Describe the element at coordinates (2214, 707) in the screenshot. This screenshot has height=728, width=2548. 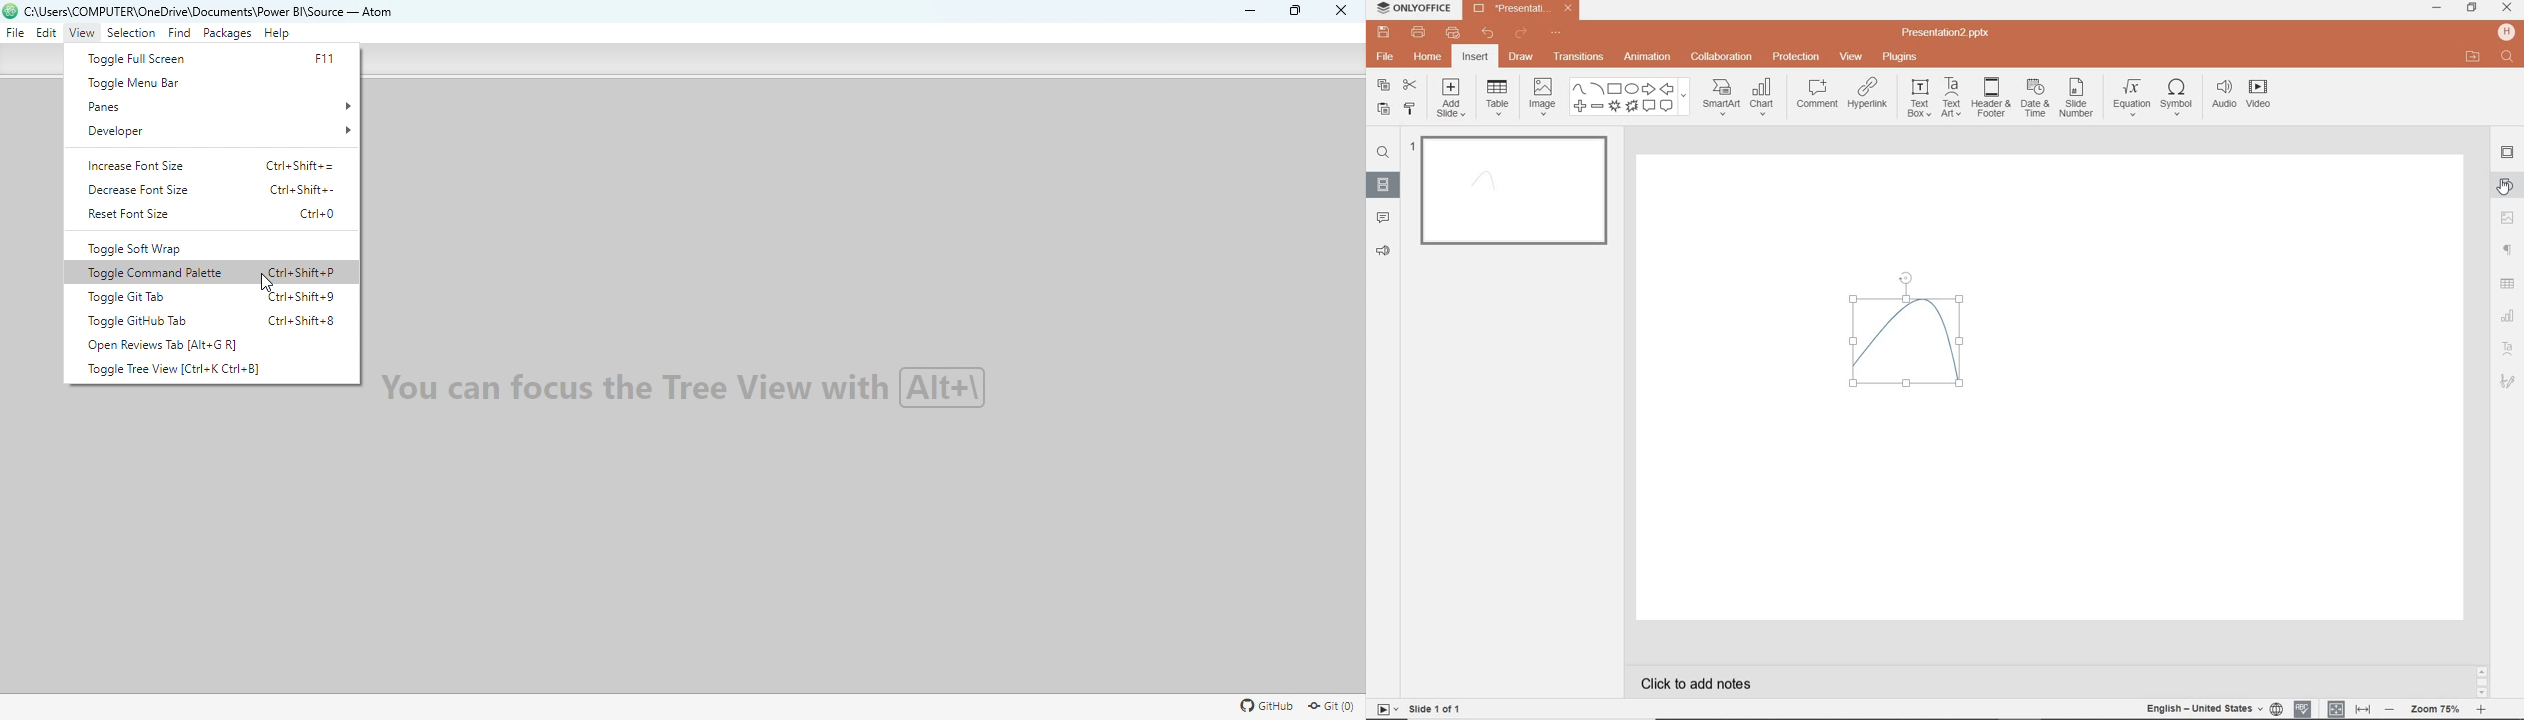
I see `TEXT LANGUAGE` at that location.